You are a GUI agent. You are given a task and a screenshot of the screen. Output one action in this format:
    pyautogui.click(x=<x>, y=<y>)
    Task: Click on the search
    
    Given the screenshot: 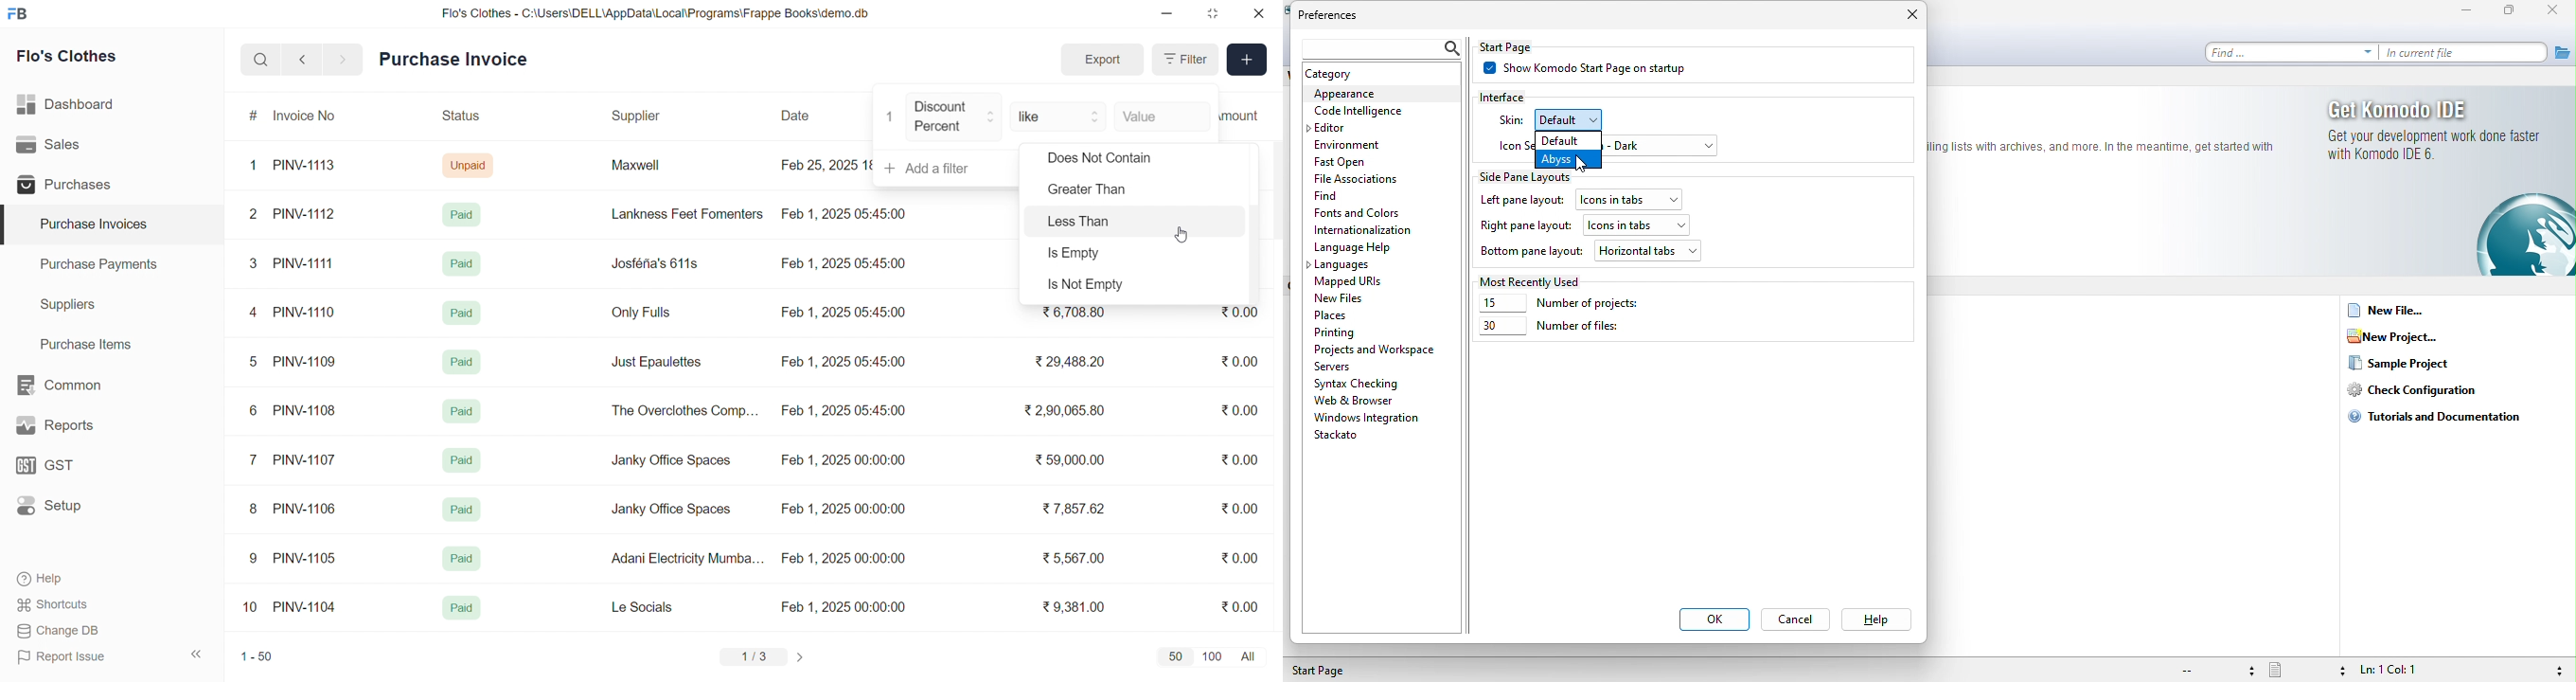 What is the action you would take?
    pyautogui.click(x=261, y=60)
    